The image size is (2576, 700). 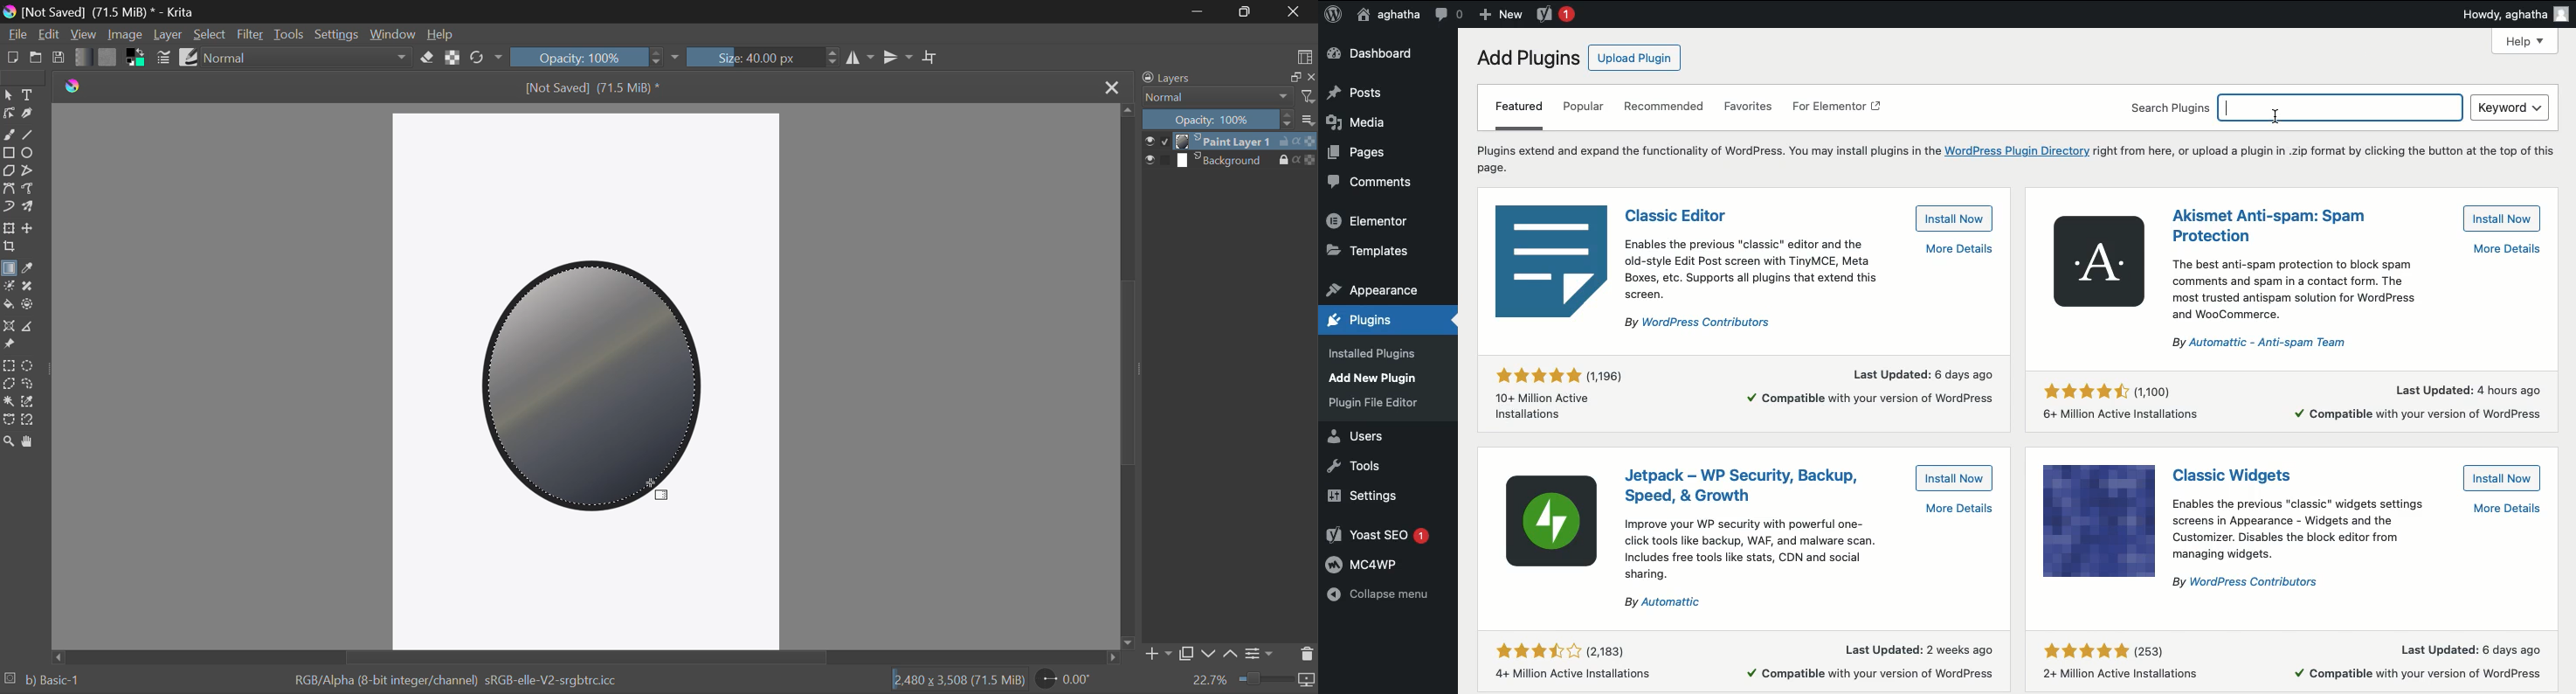 What do you see at coordinates (930, 58) in the screenshot?
I see `Crop` at bounding box center [930, 58].